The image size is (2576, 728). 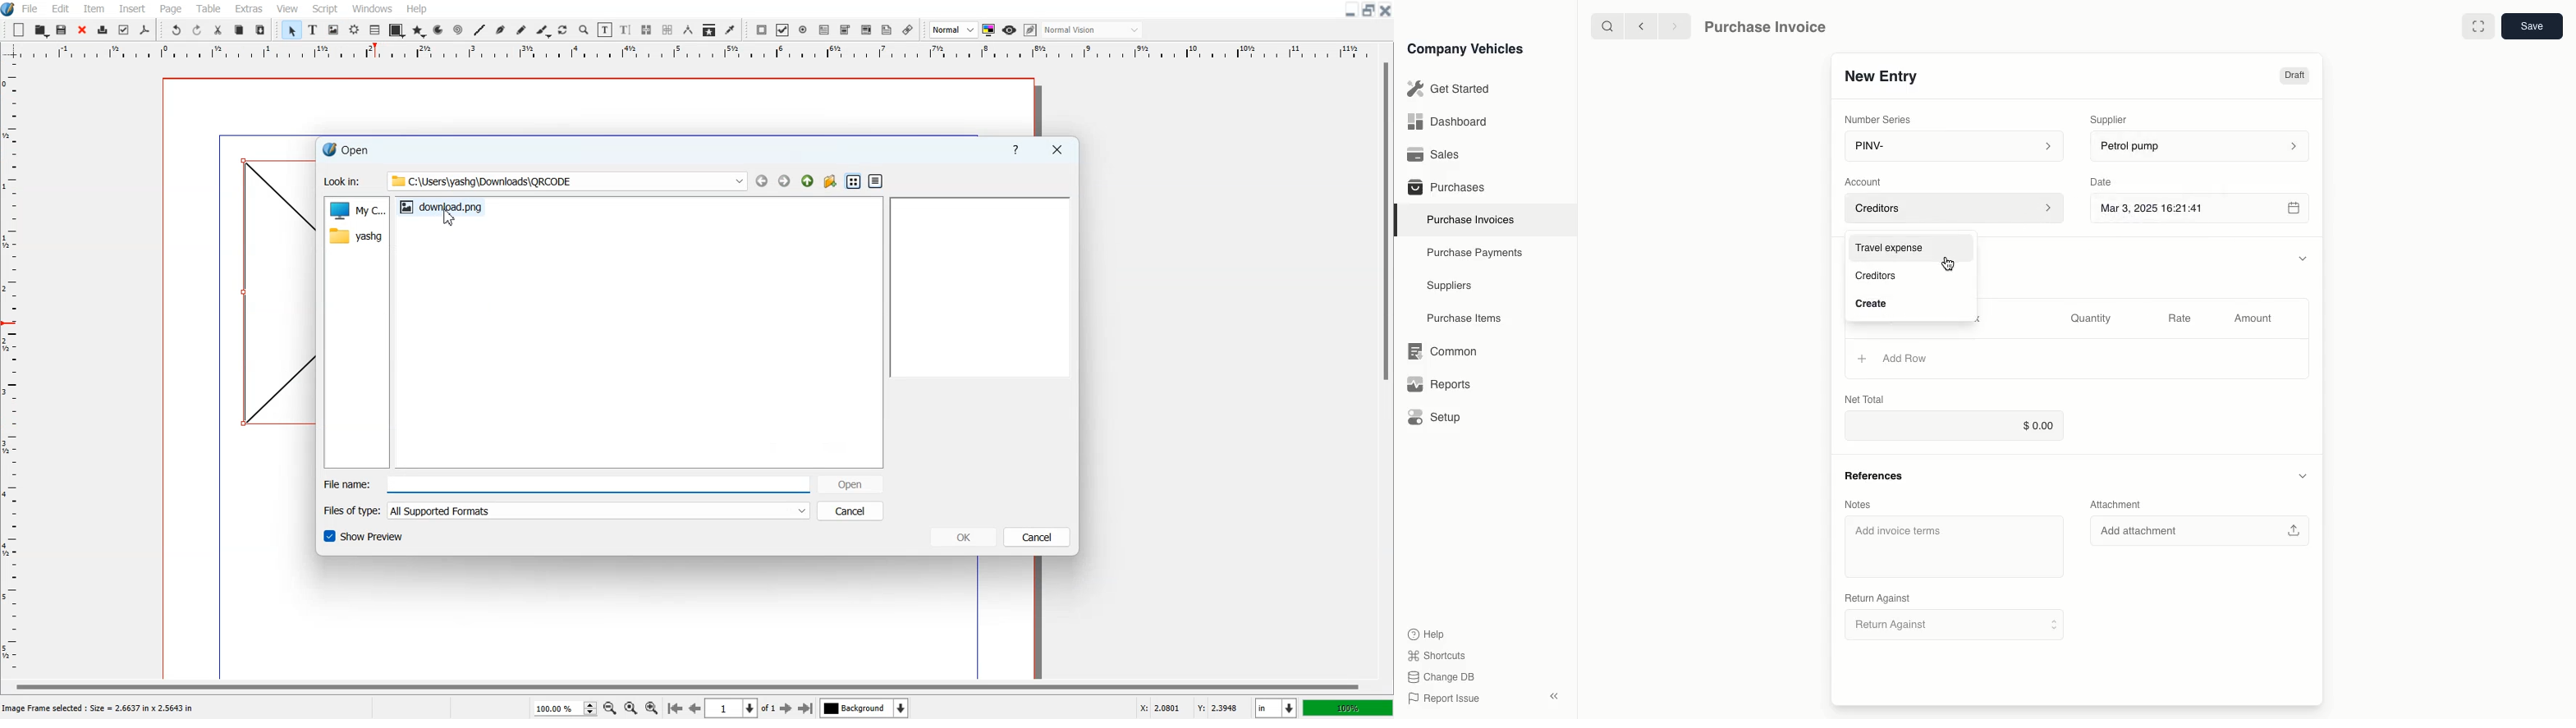 I want to click on Open, so click(x=63, y=30).